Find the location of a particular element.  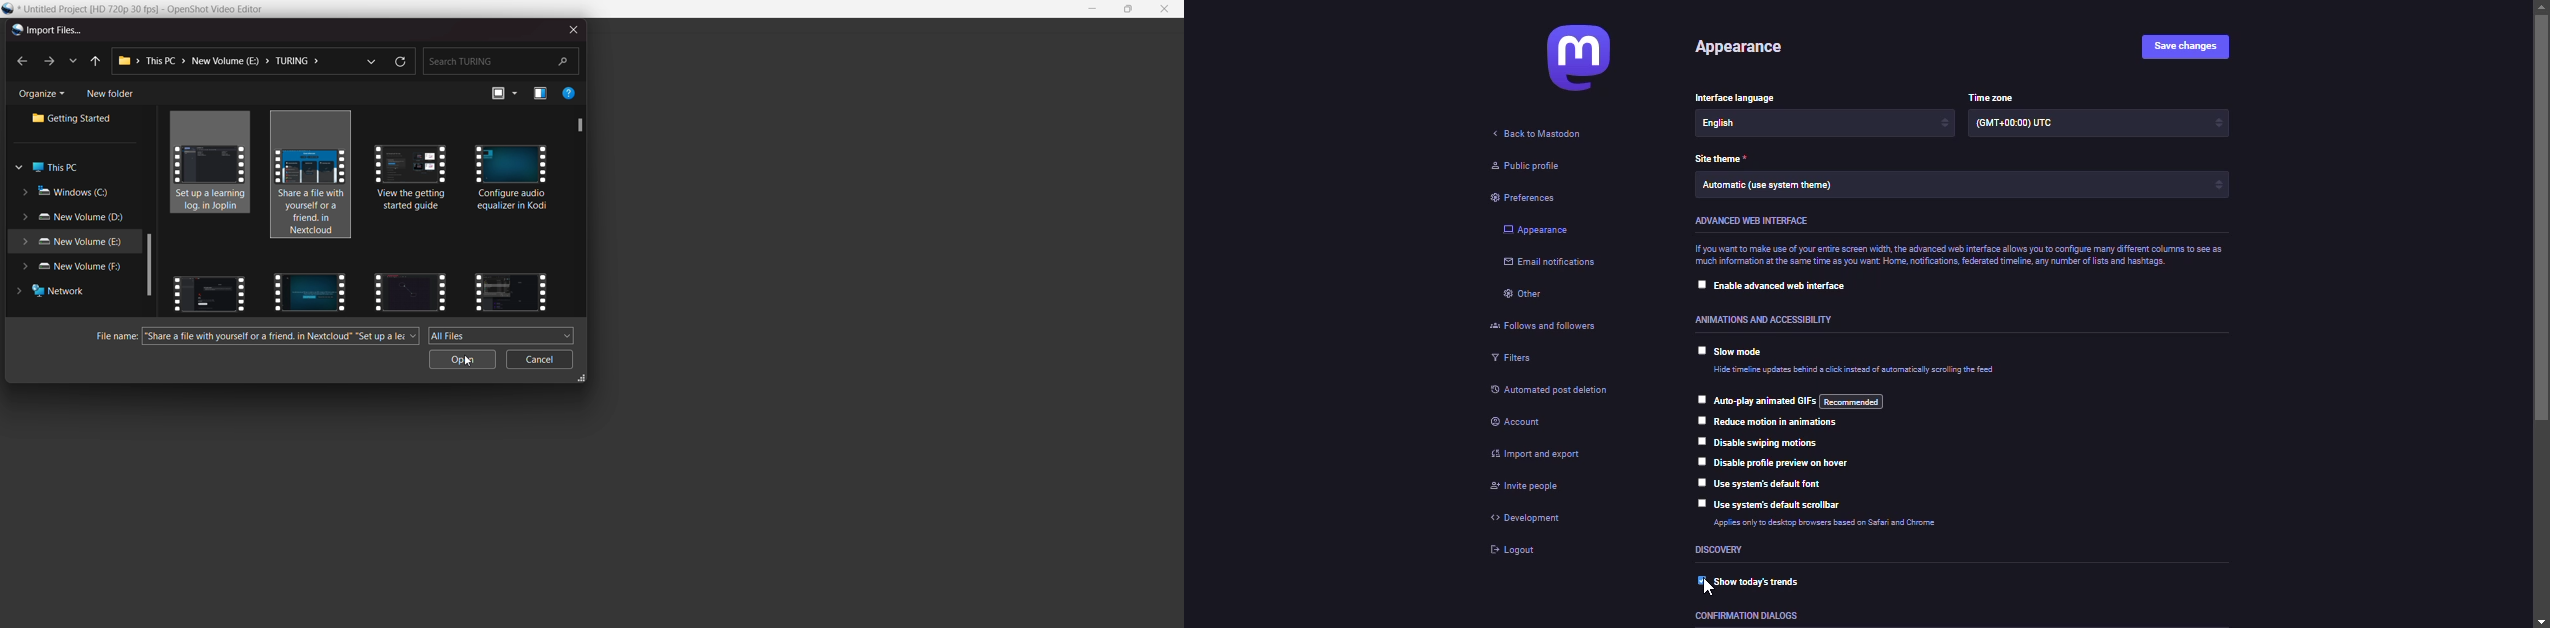

theme is located at coordinates (1722, 160).